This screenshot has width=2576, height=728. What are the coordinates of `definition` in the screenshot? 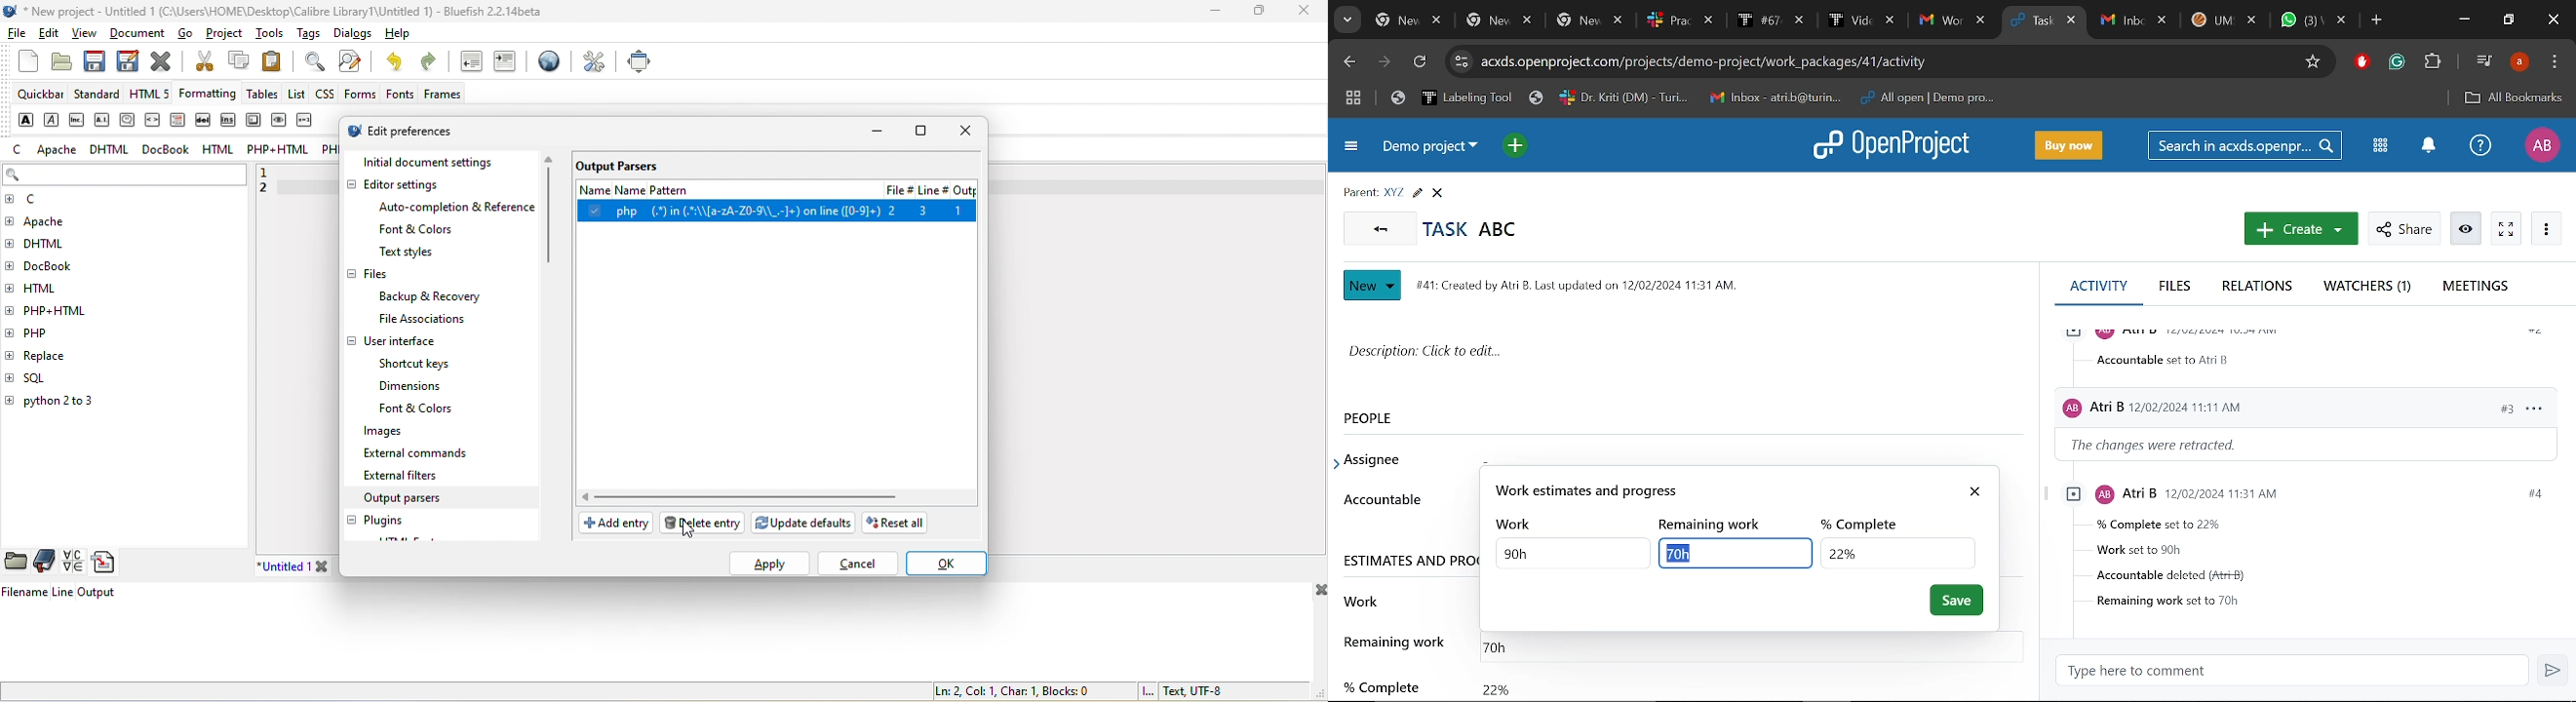 It's located at (182, 121).